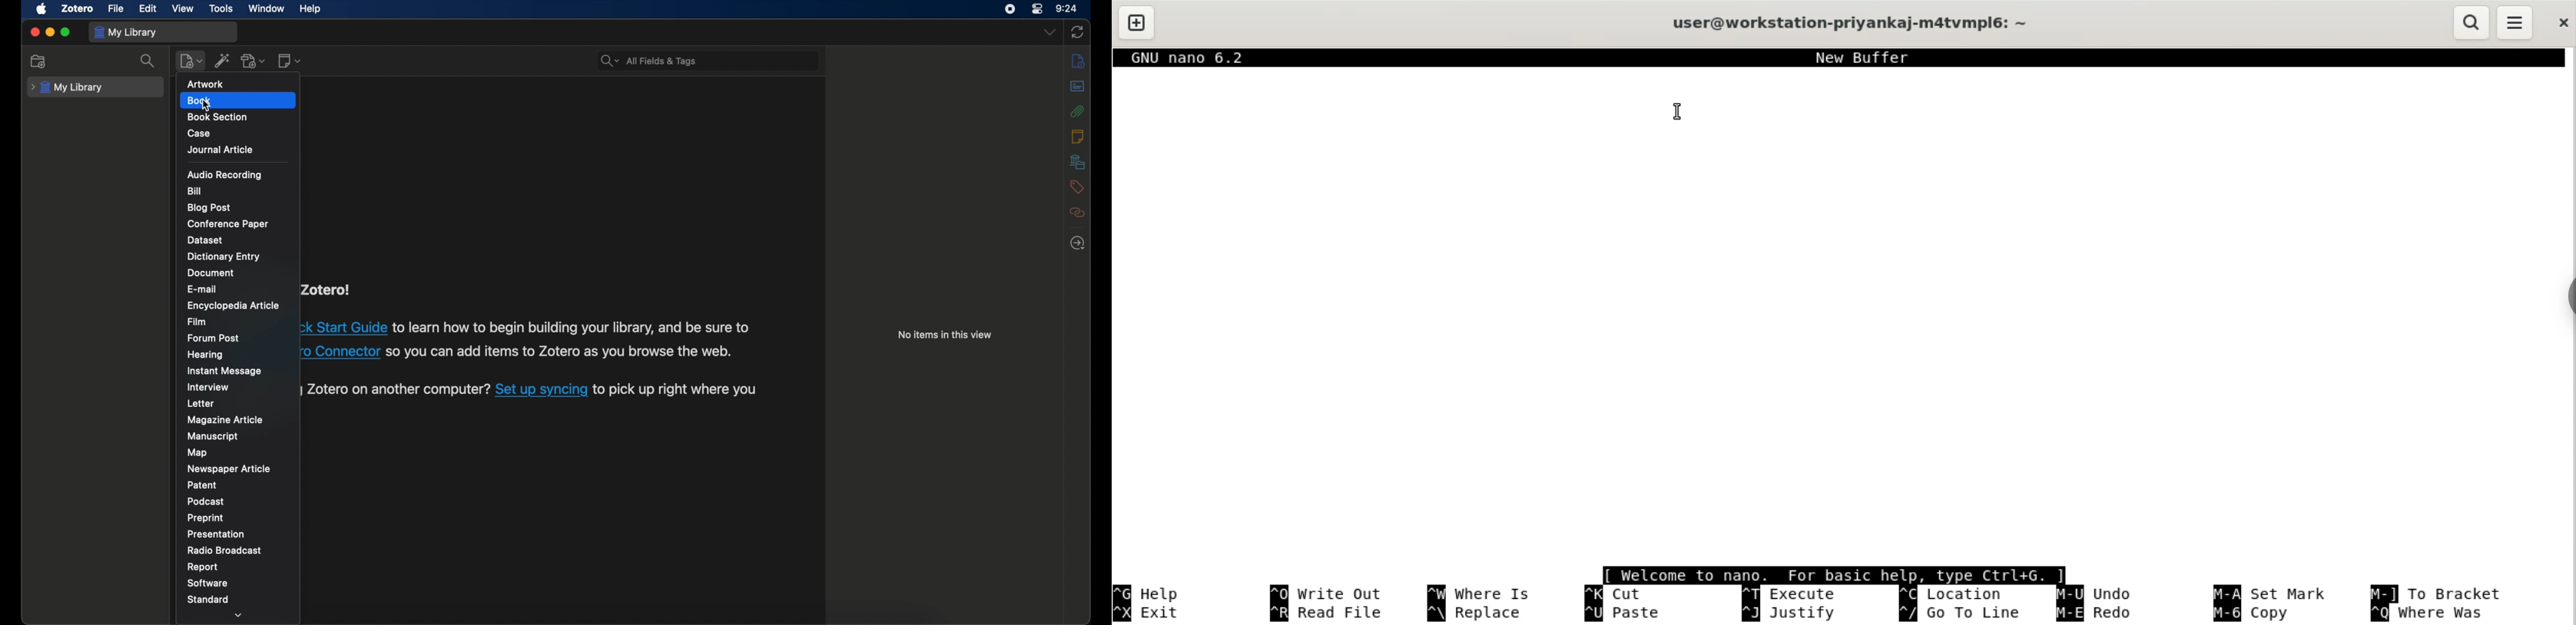 The image size is (2576, 644). Describe the element at coordinates (1153, 613) in the screenshot. I see `exit` at that location.